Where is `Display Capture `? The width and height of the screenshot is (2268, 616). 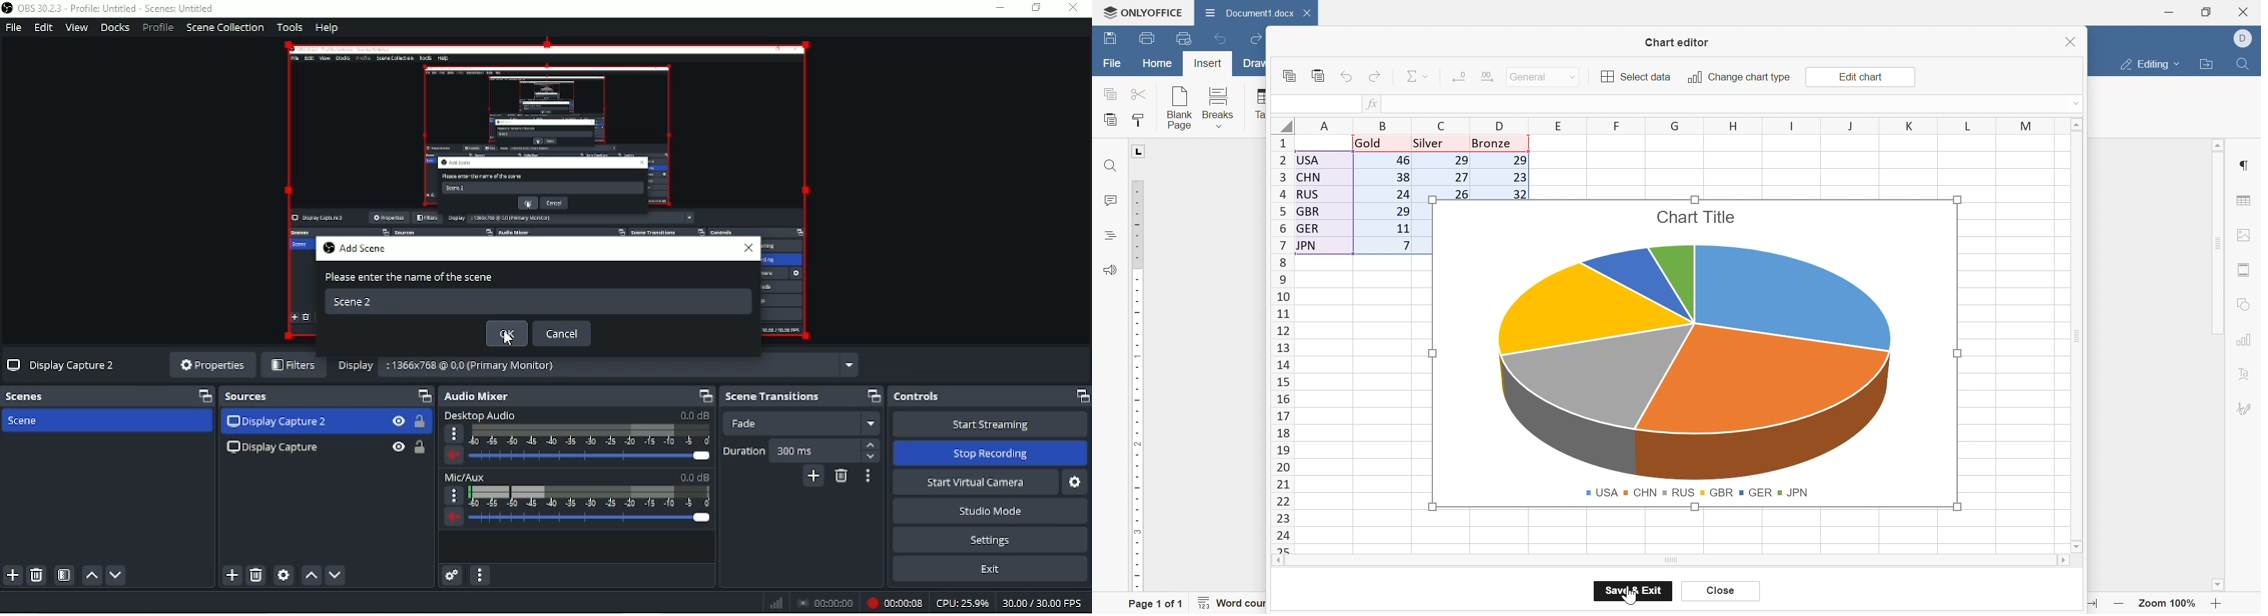
Display Capture  is located at coordinates (274, 450).